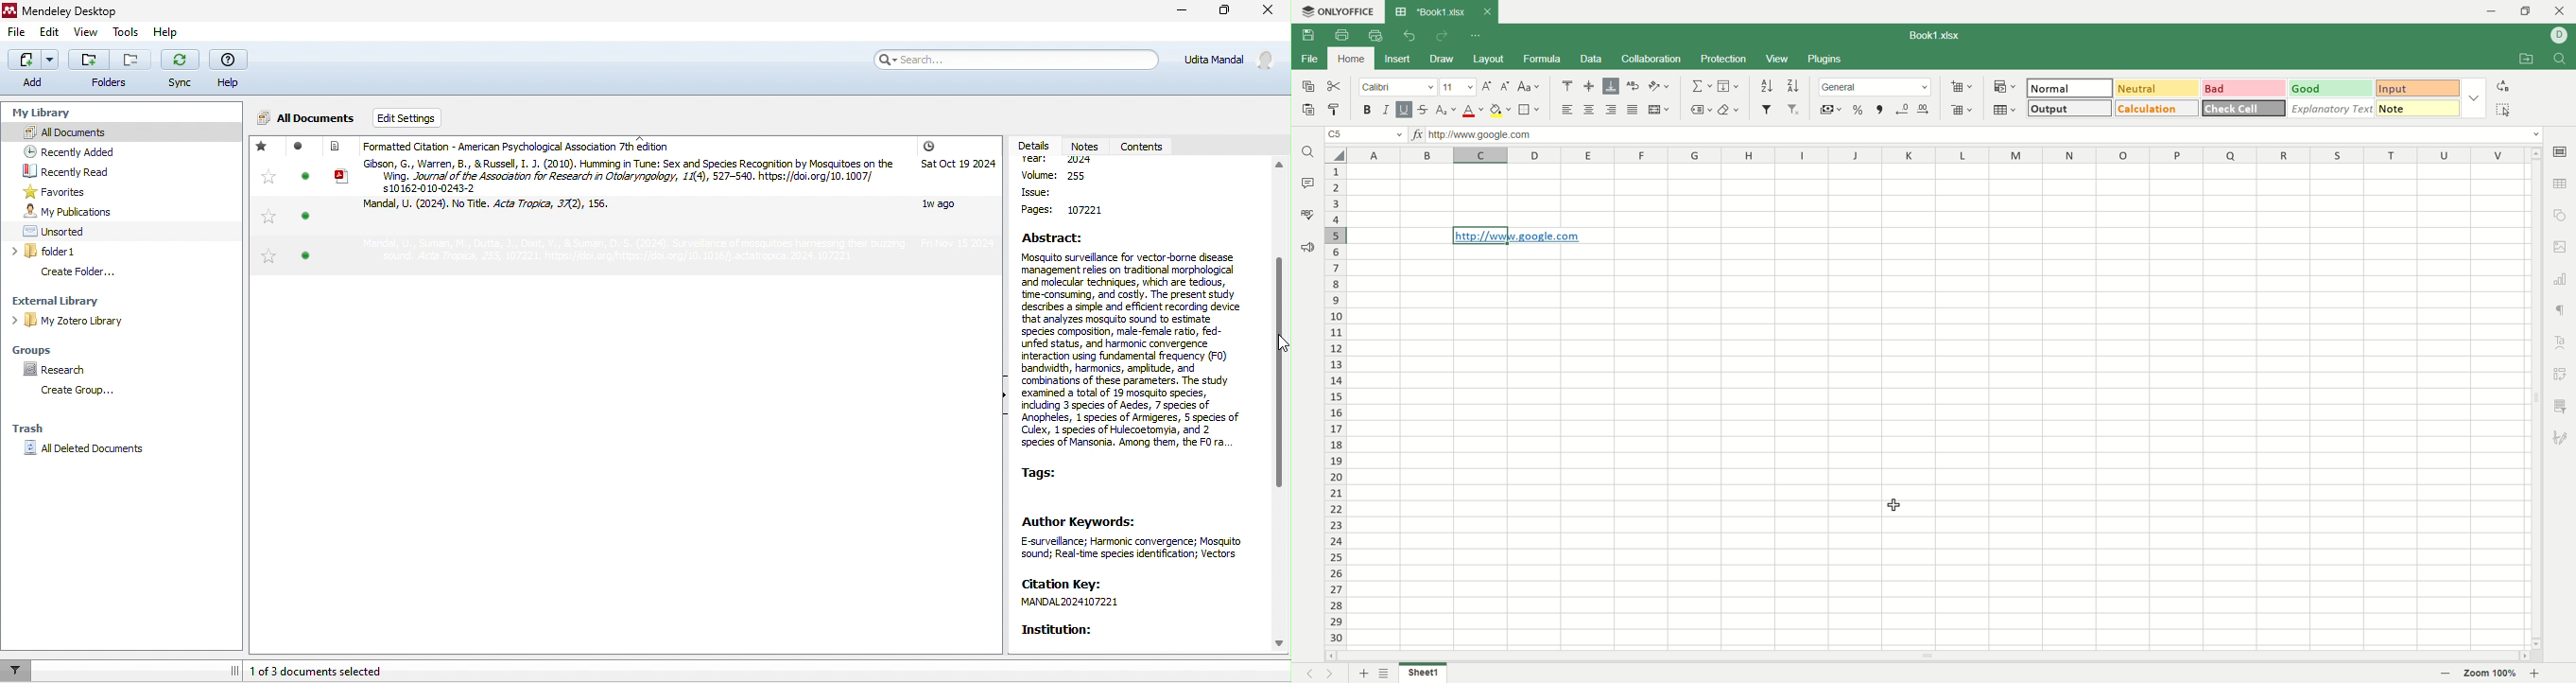  Describe the element at coordinates (1927, 106) in the screenshot. I see `increase decimal` at that location.